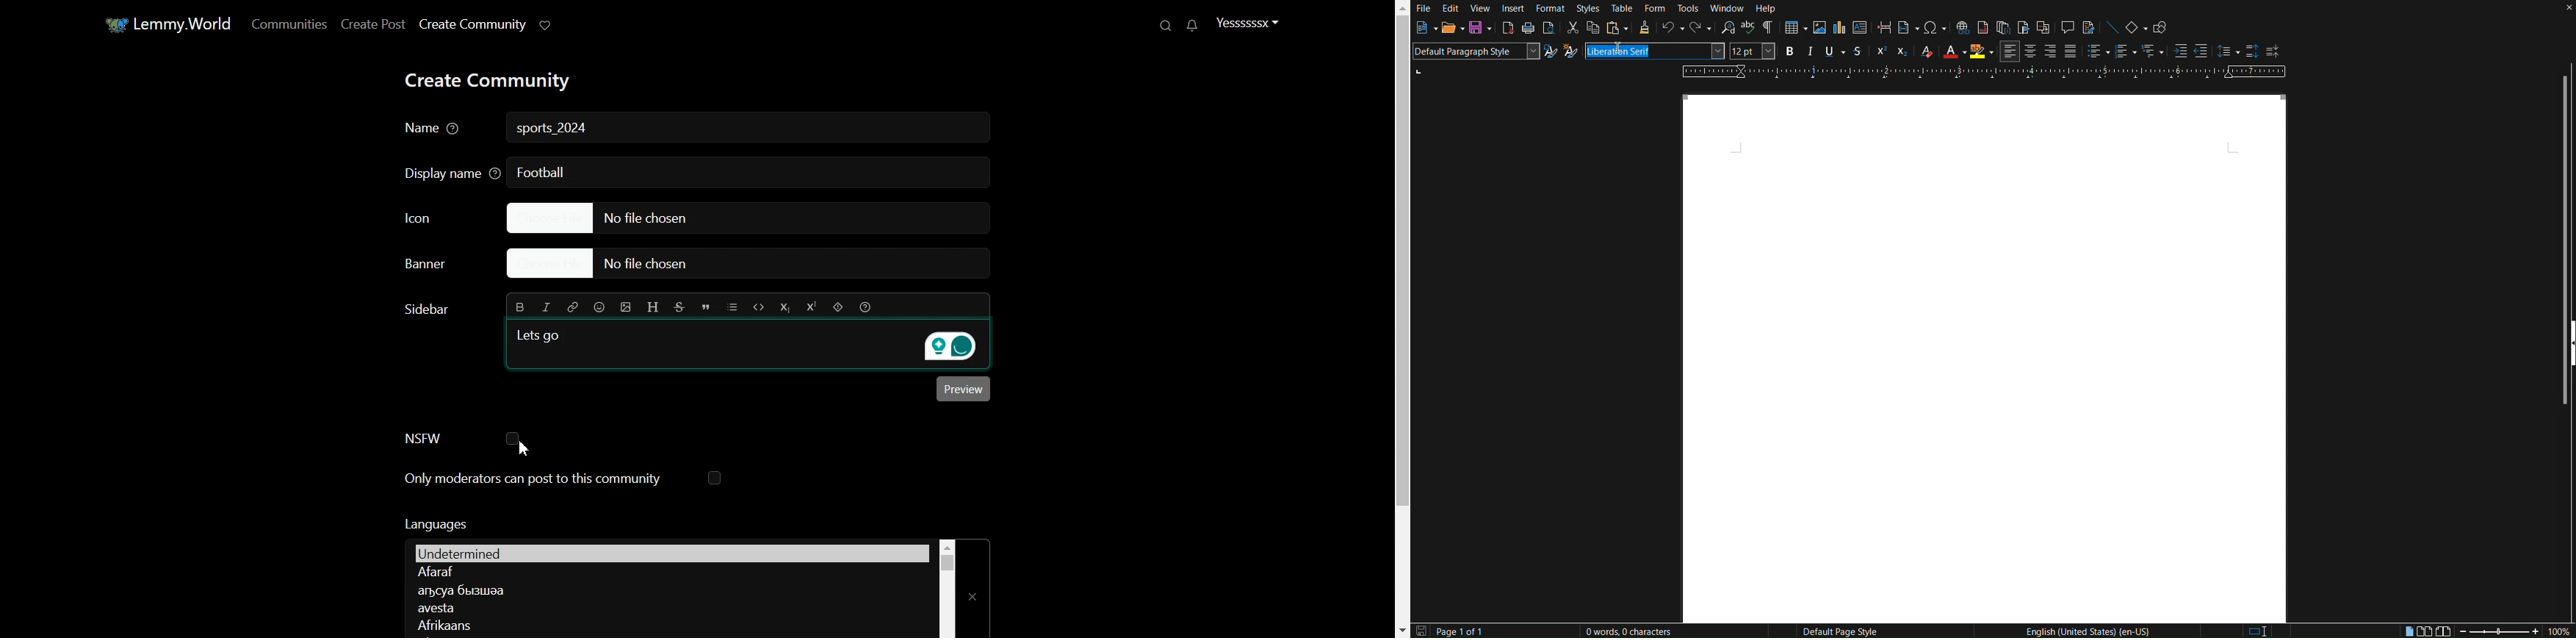 This screenshot has width=2576, height=644. What do you see at coordinates (1655, 9) in the screenshot?
I see `Form ` at bounding box center [1655, 9].